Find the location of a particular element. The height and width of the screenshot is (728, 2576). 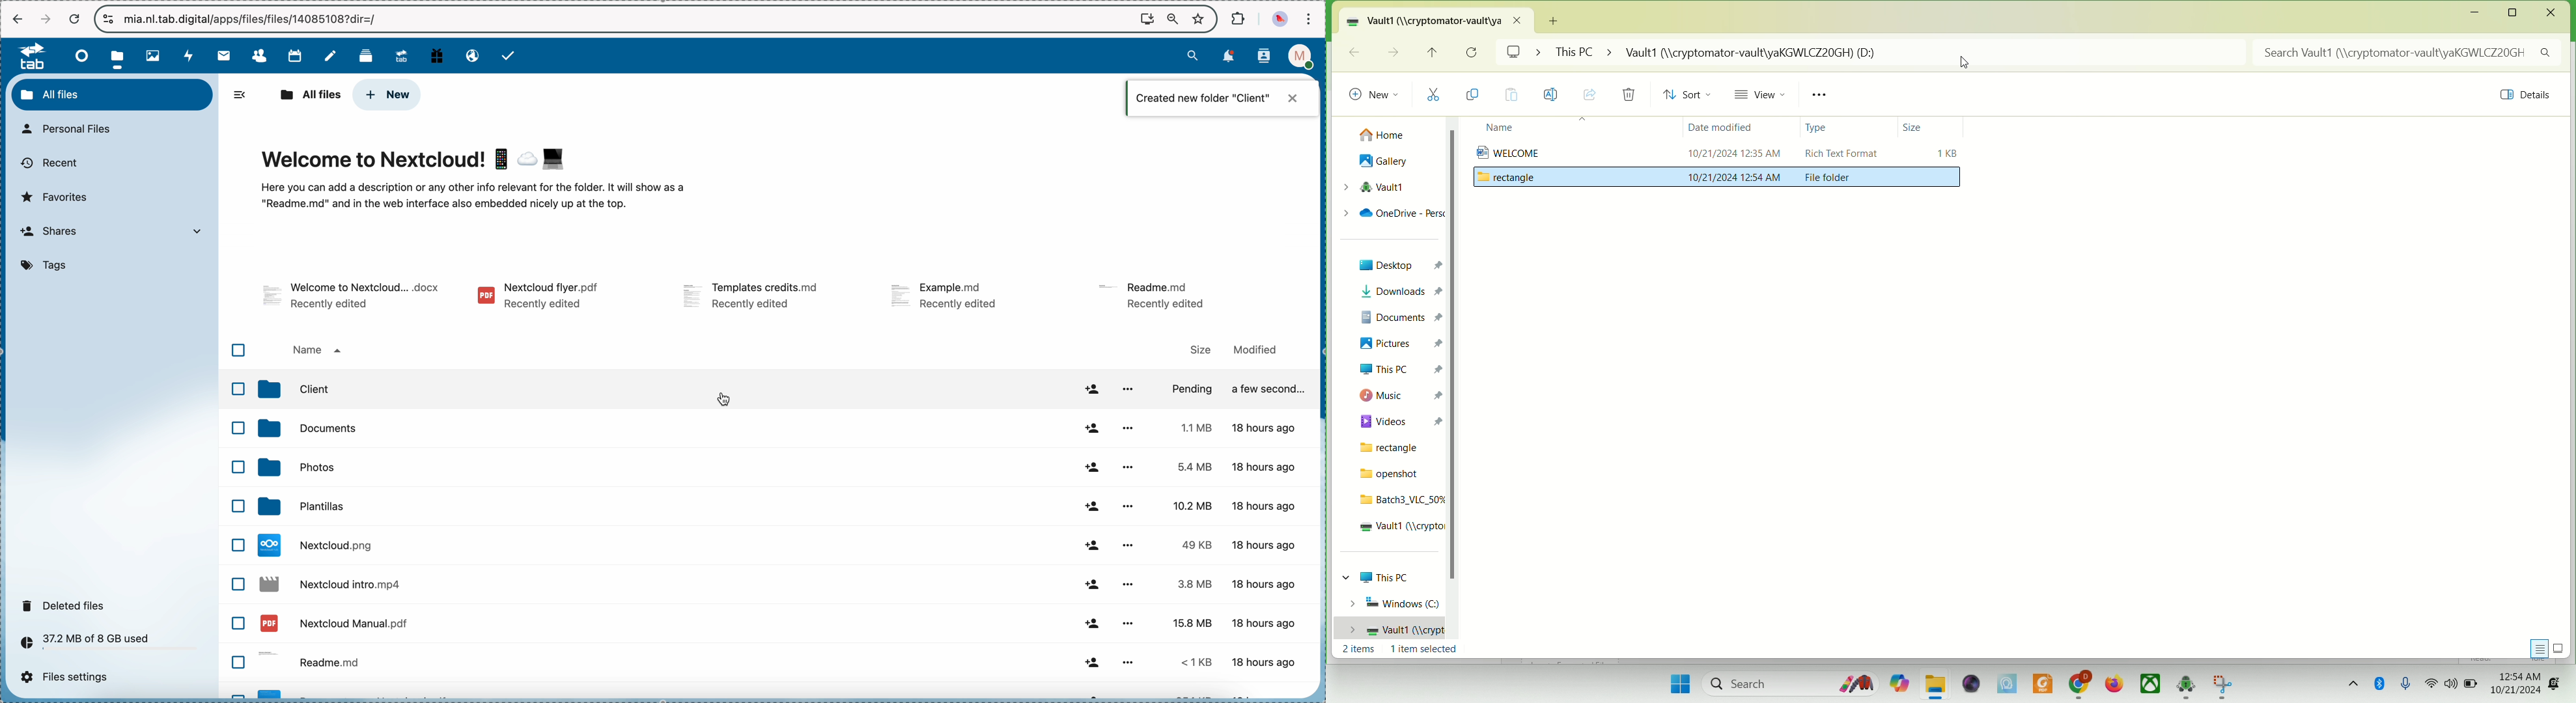

file is located at coordinates (658, 664).